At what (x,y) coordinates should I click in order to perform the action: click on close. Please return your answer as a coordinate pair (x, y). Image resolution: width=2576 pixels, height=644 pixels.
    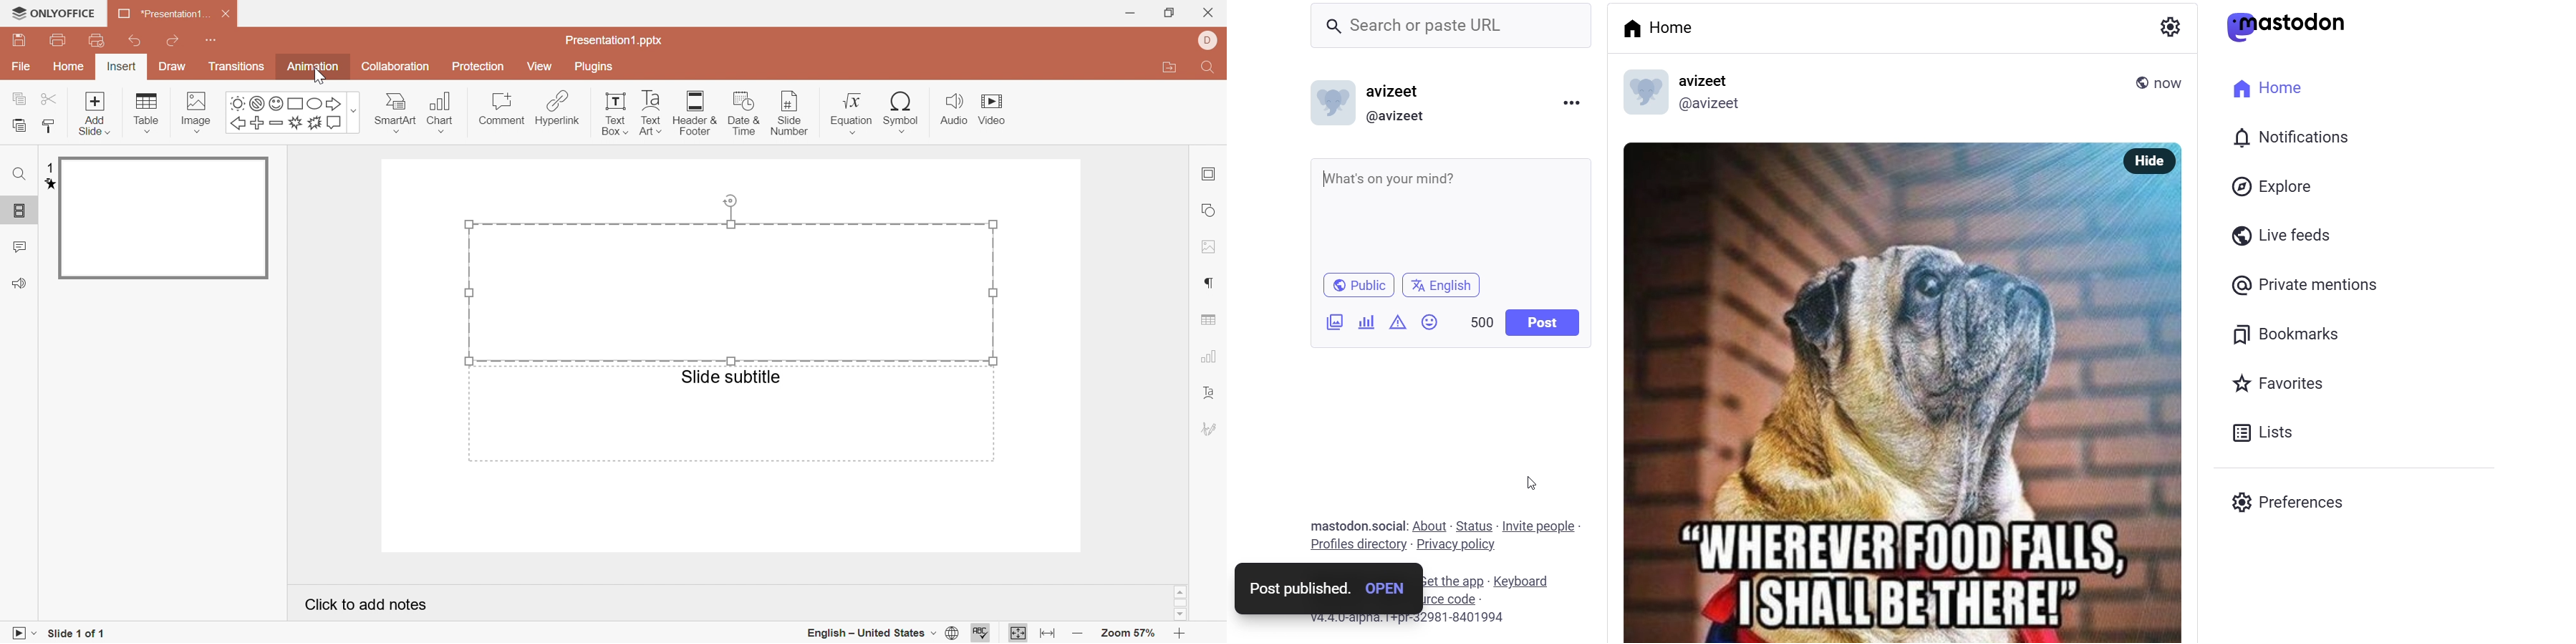
    Looking at the image, I should click on (1207, 12).